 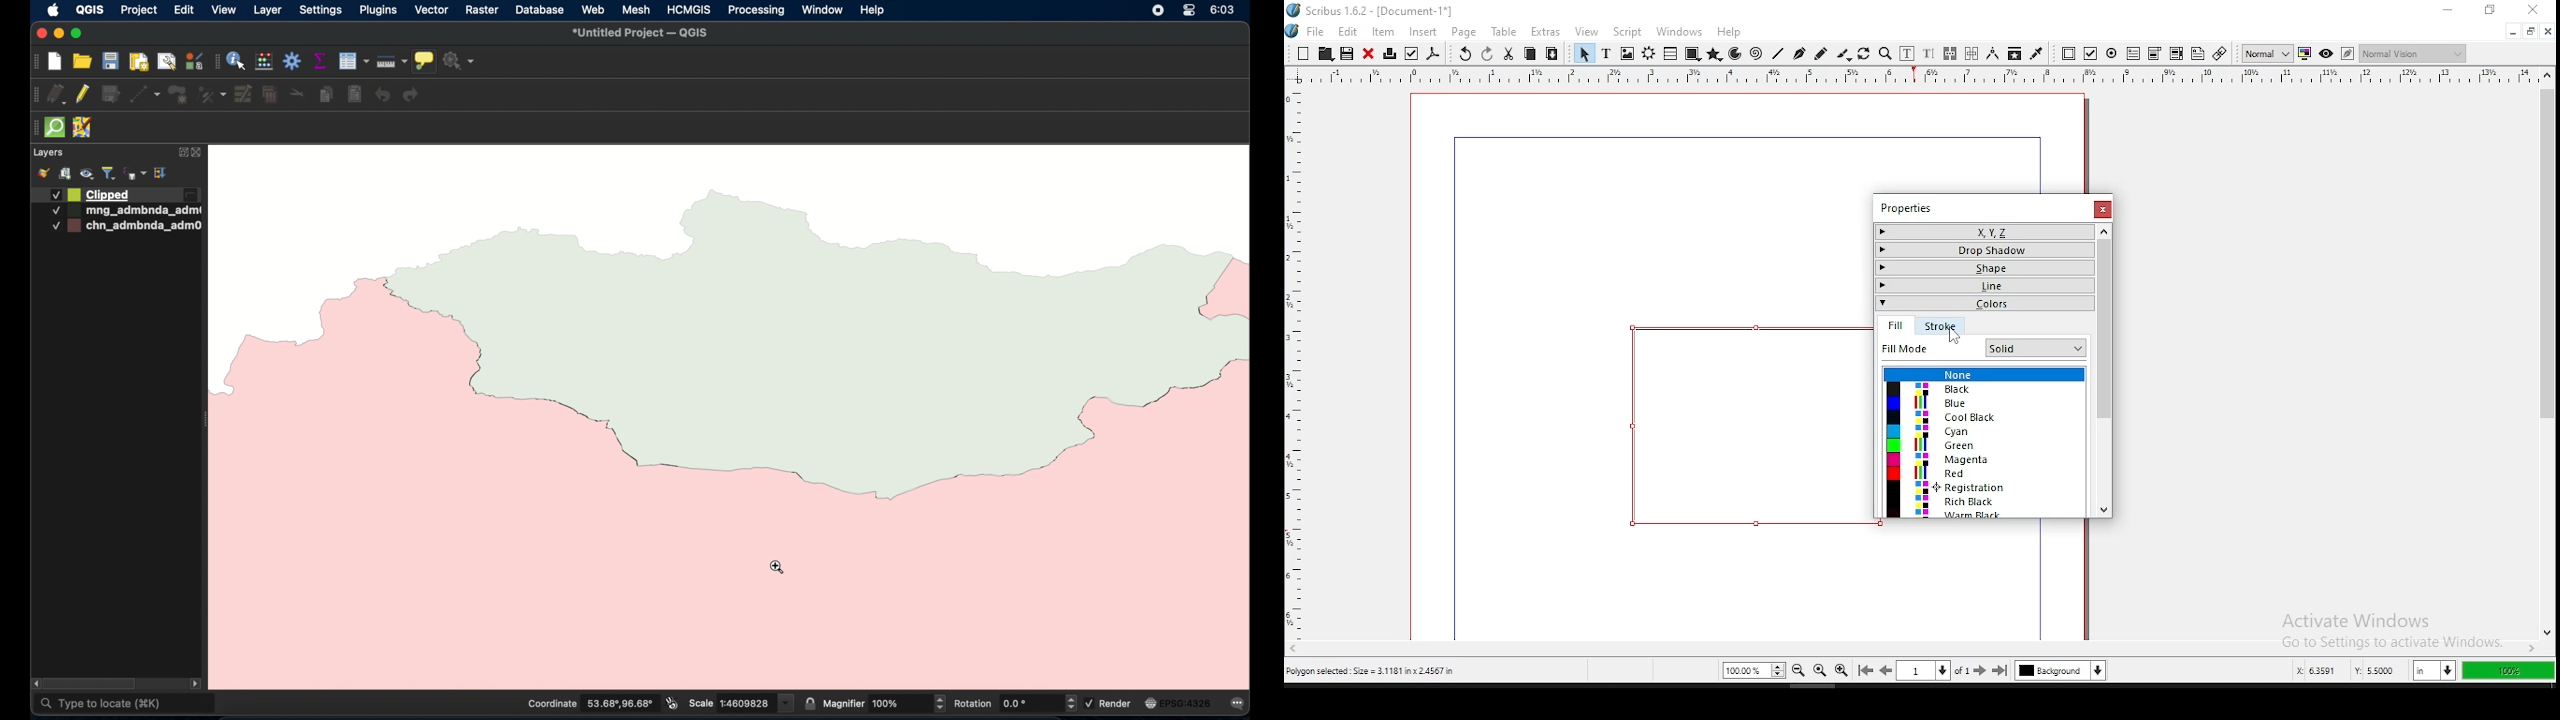 I want to click on calligraphy line, so click(x=1844, y=54).